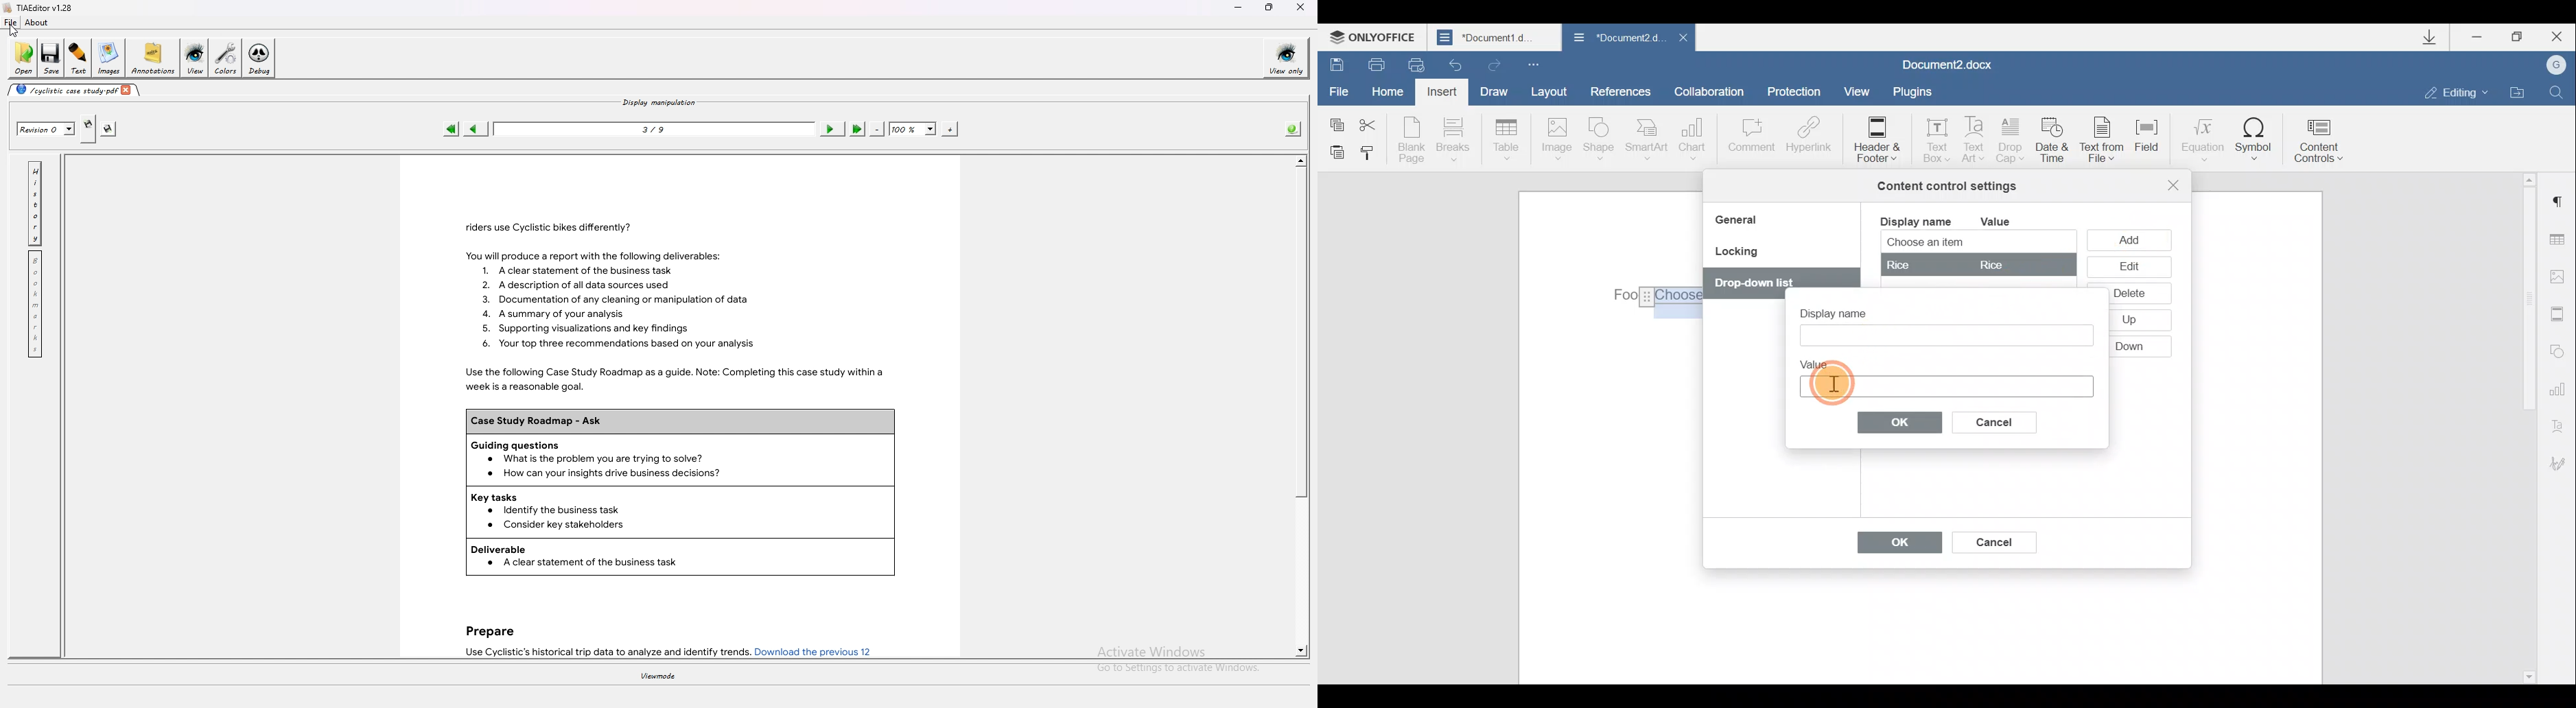 The width and height of the screenshot is (2576, 728). What do you see at coordinates (2055, 142) in the screenshot?
I see `Date & time` at bounding box center [2055, 142].